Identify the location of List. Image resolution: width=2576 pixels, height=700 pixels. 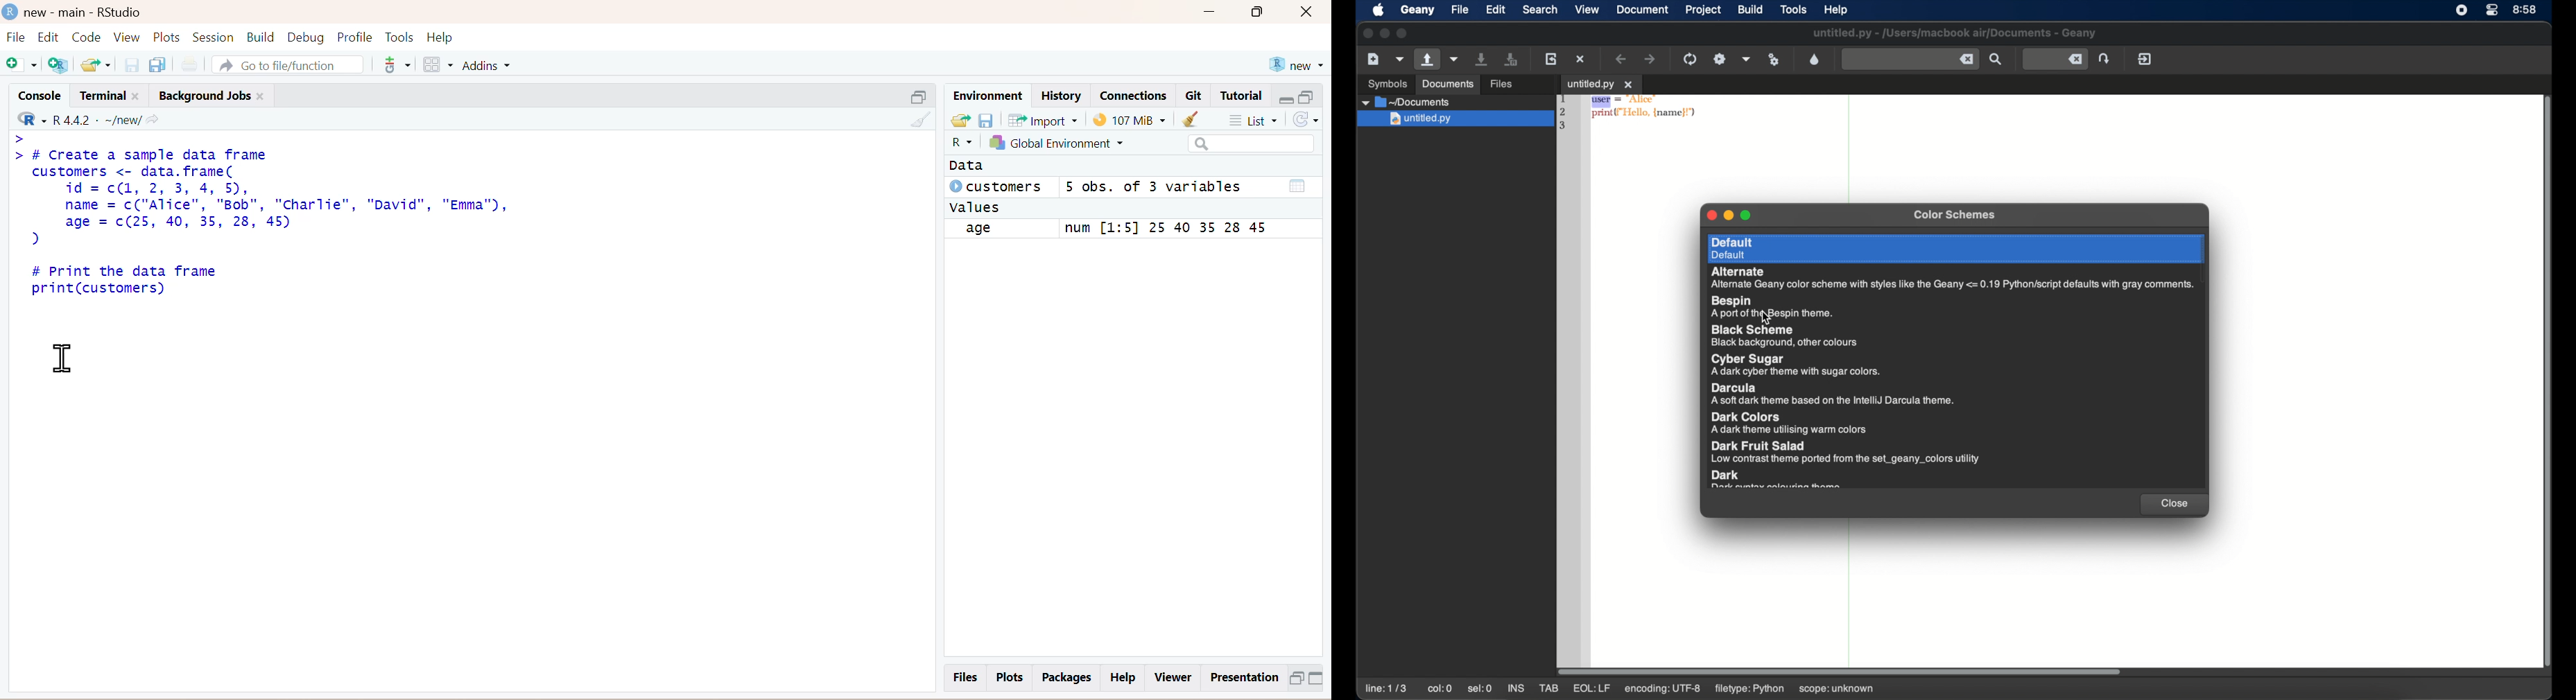
(1257, 120).